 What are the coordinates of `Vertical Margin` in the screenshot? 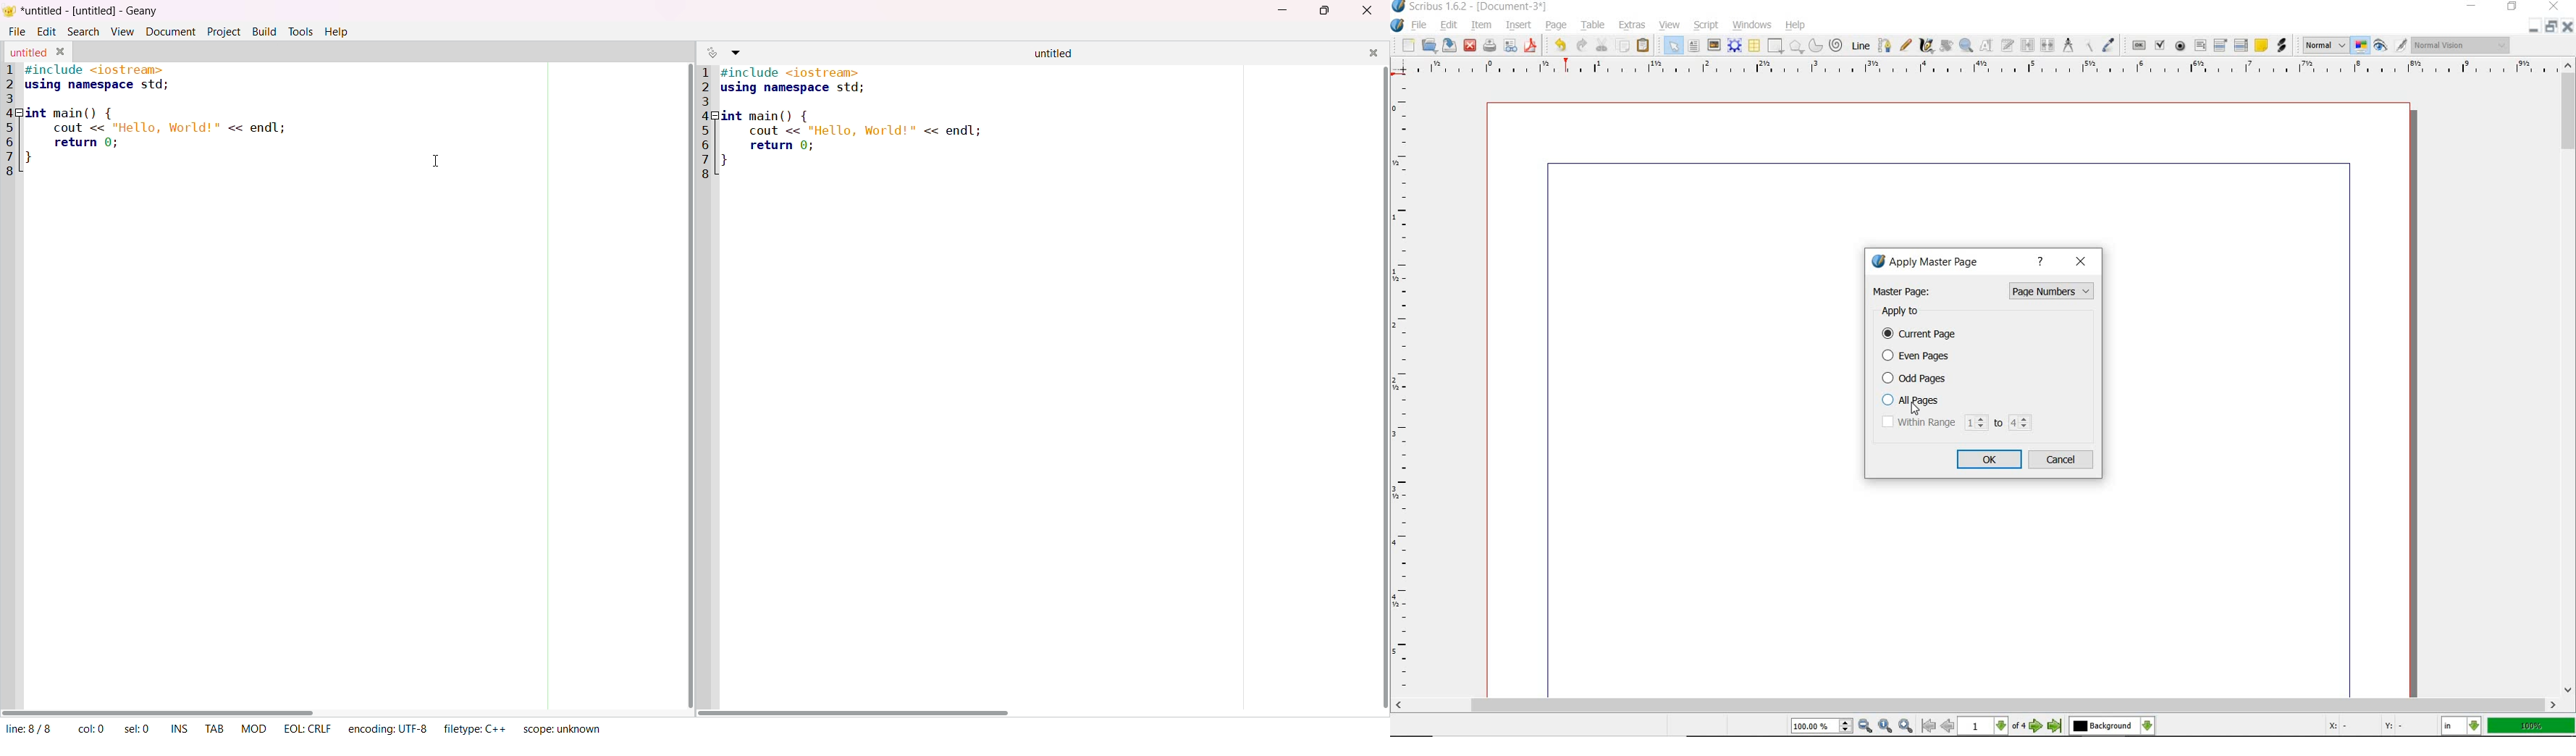 It's located at (1406, 388).